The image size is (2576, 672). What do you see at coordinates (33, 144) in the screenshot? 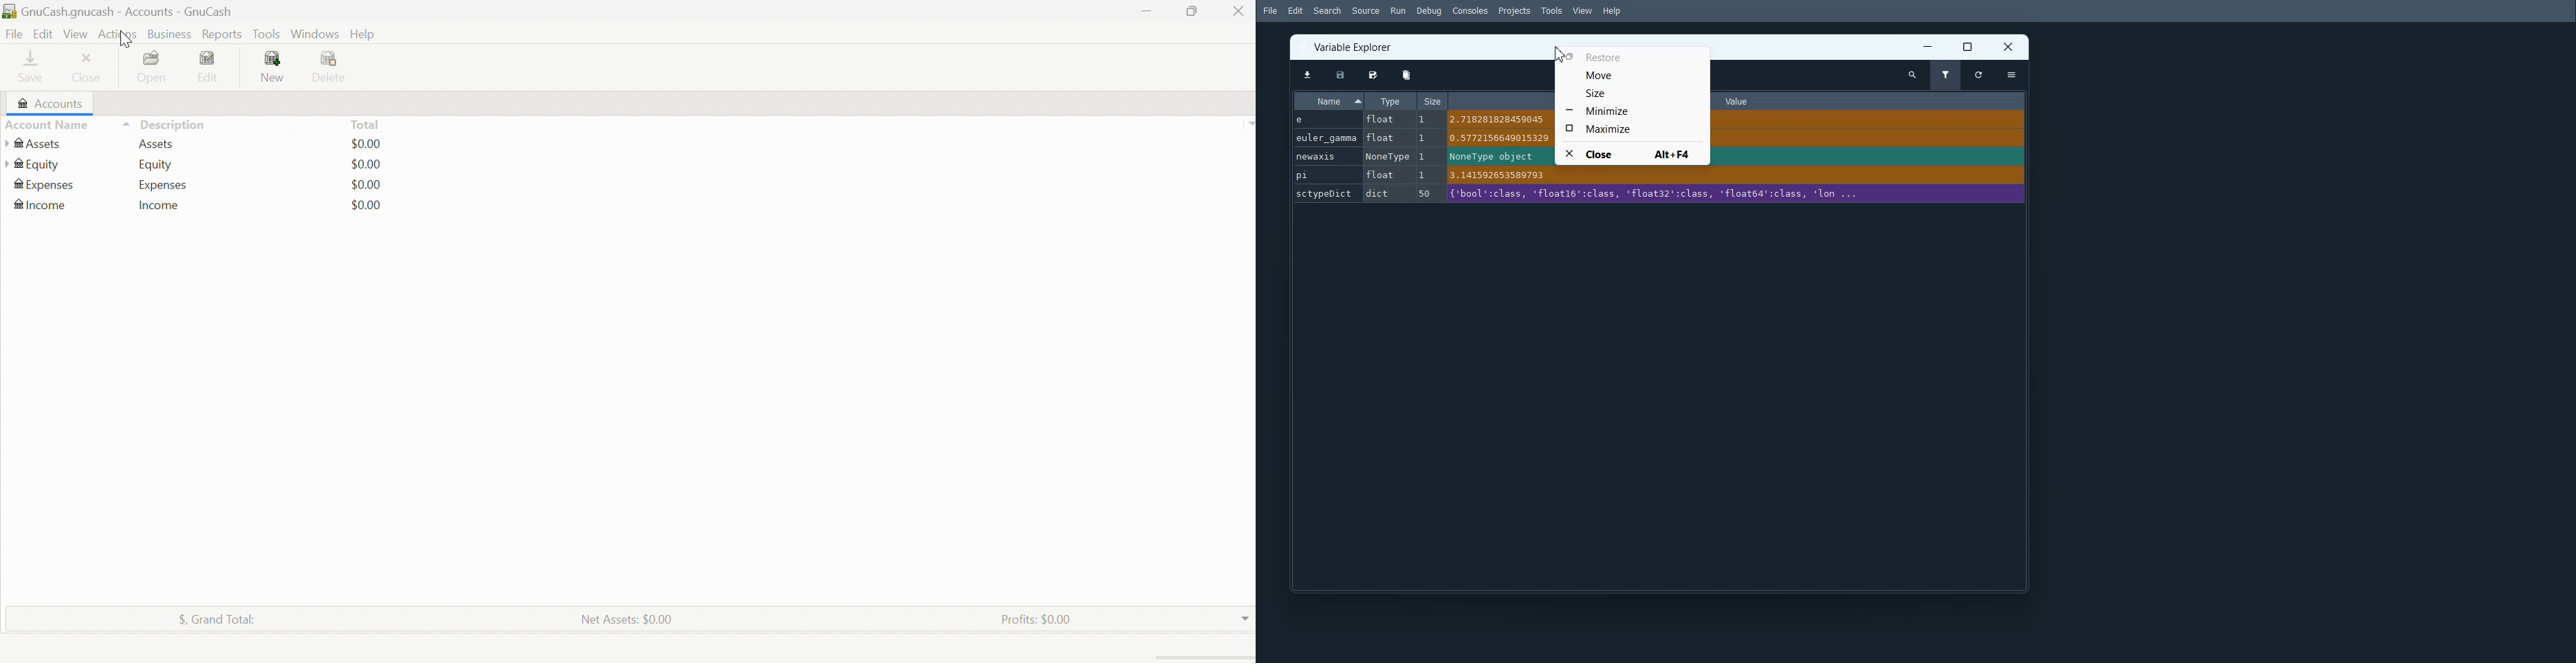
I see `Assets` at bounding box center [33, 144].